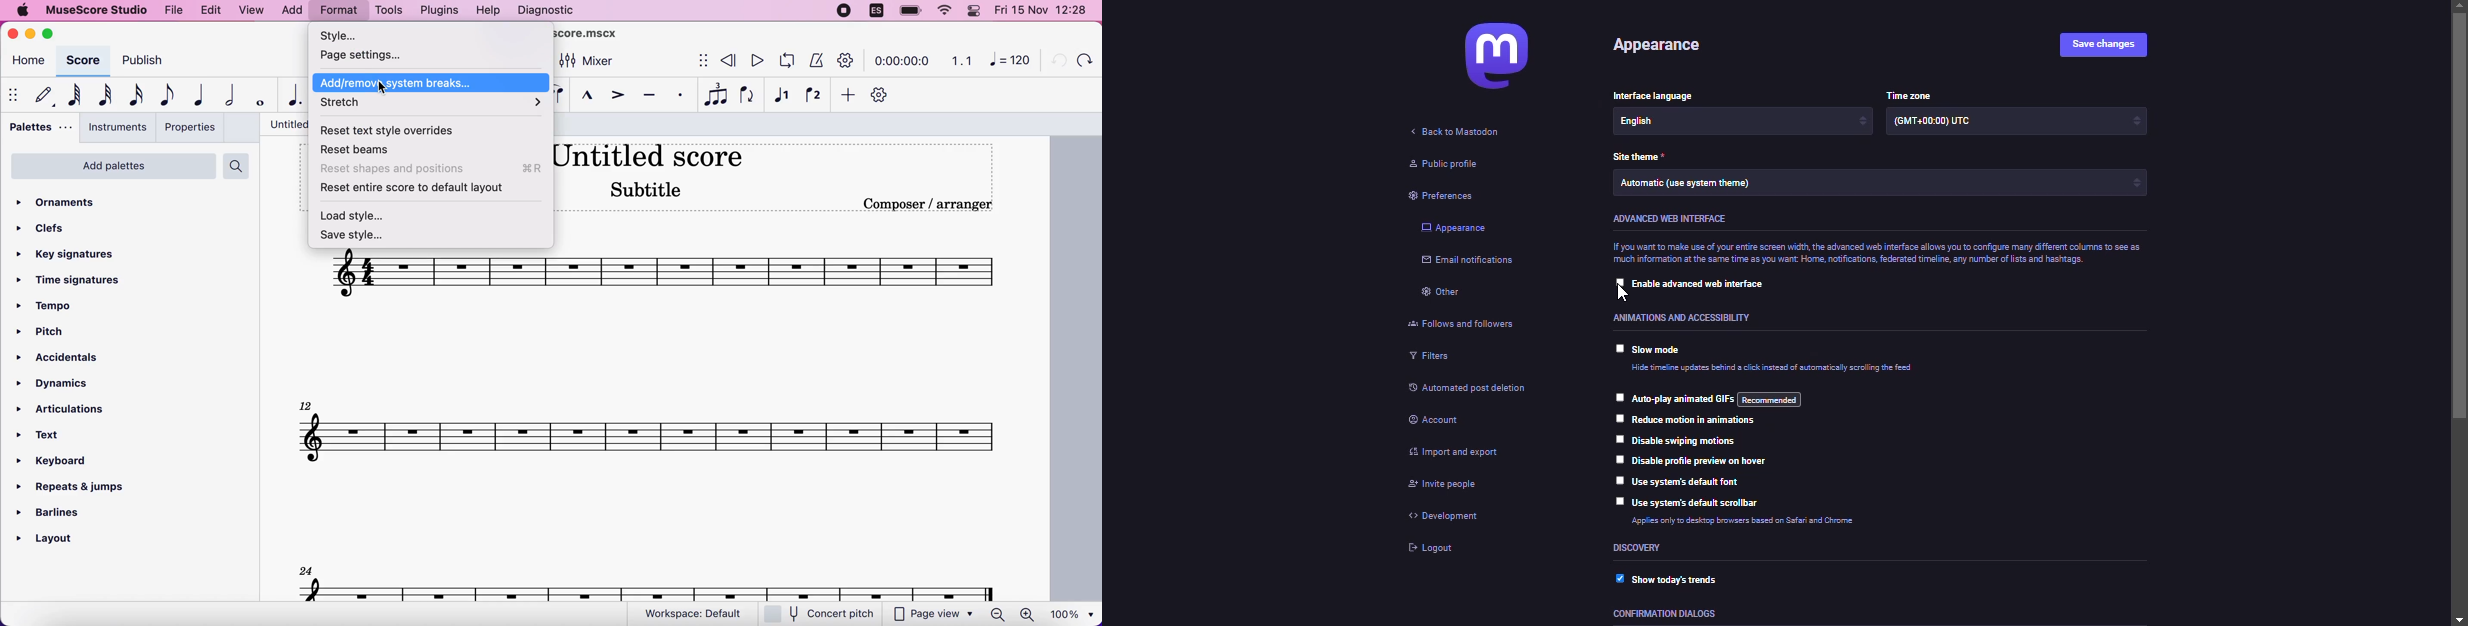 Image resolution: width=2492 pixels, height=644 pixels. I want to click on auto play animated gifs: recommended, so click(1801, 398).